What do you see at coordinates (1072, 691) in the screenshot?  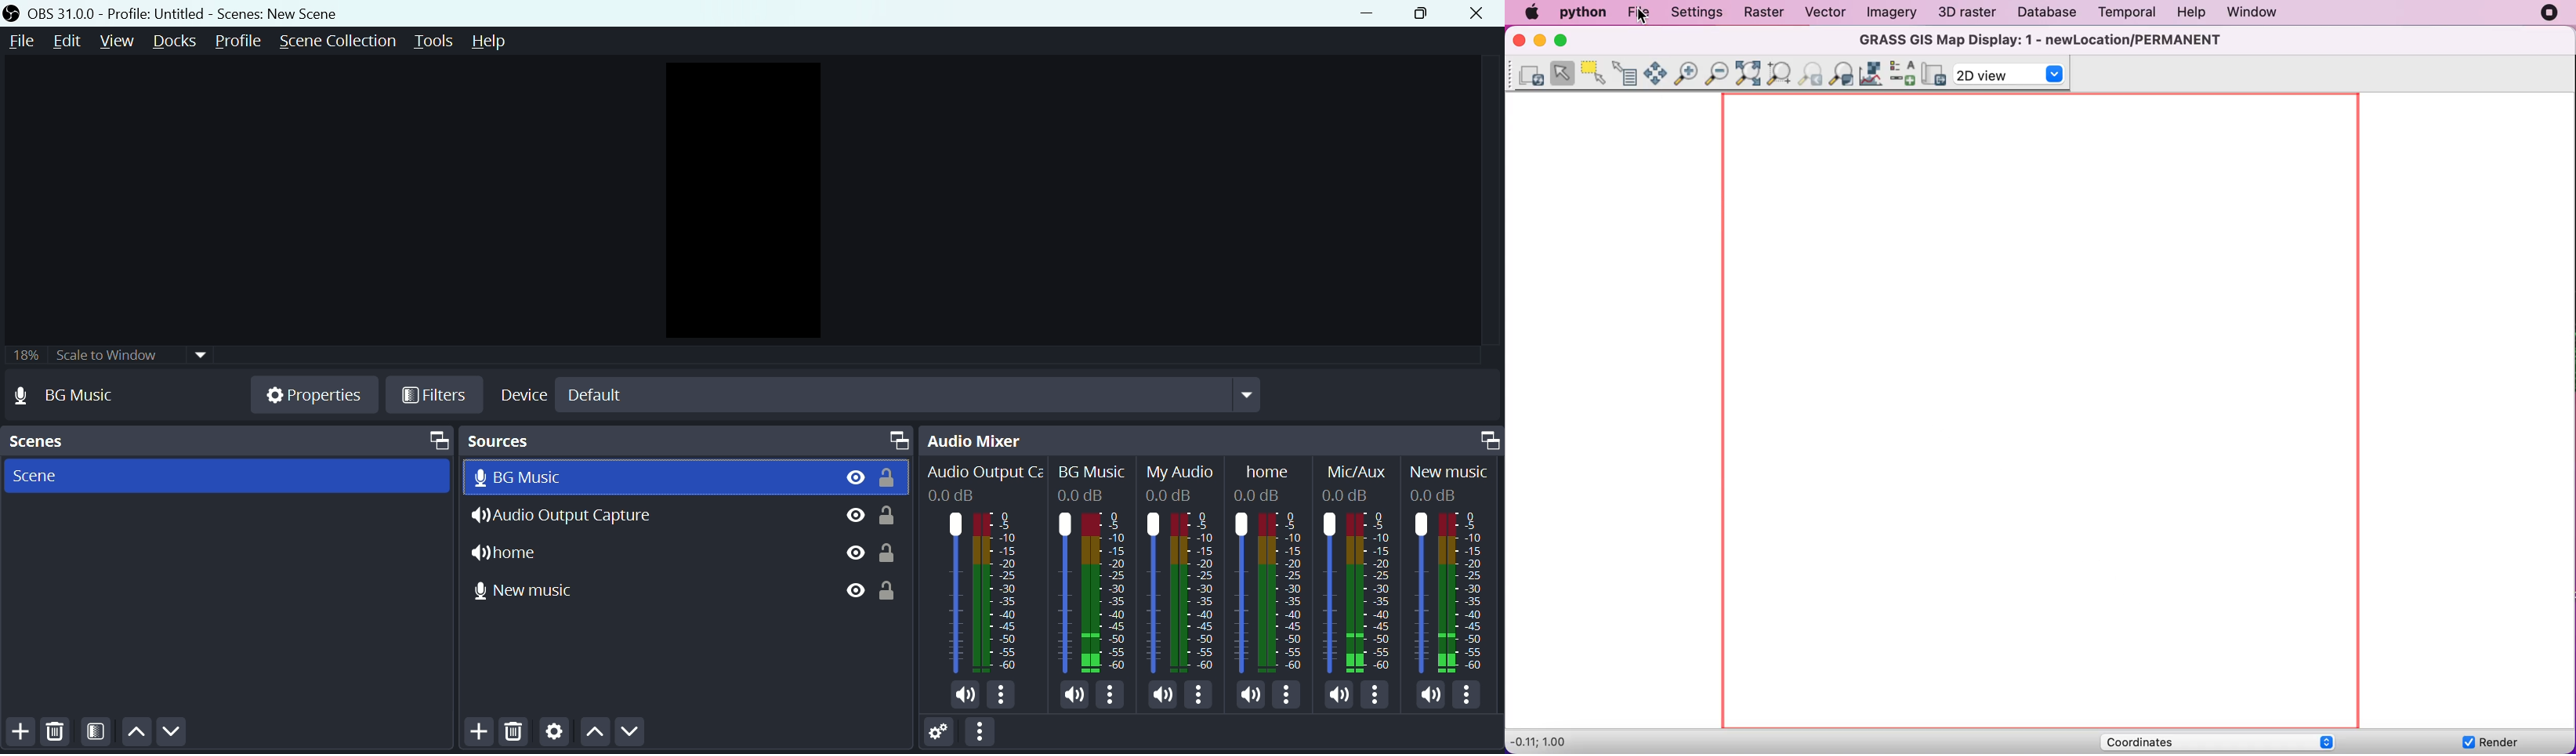 I see `Mute/Unmutre` at bounding box center [1072, 691].